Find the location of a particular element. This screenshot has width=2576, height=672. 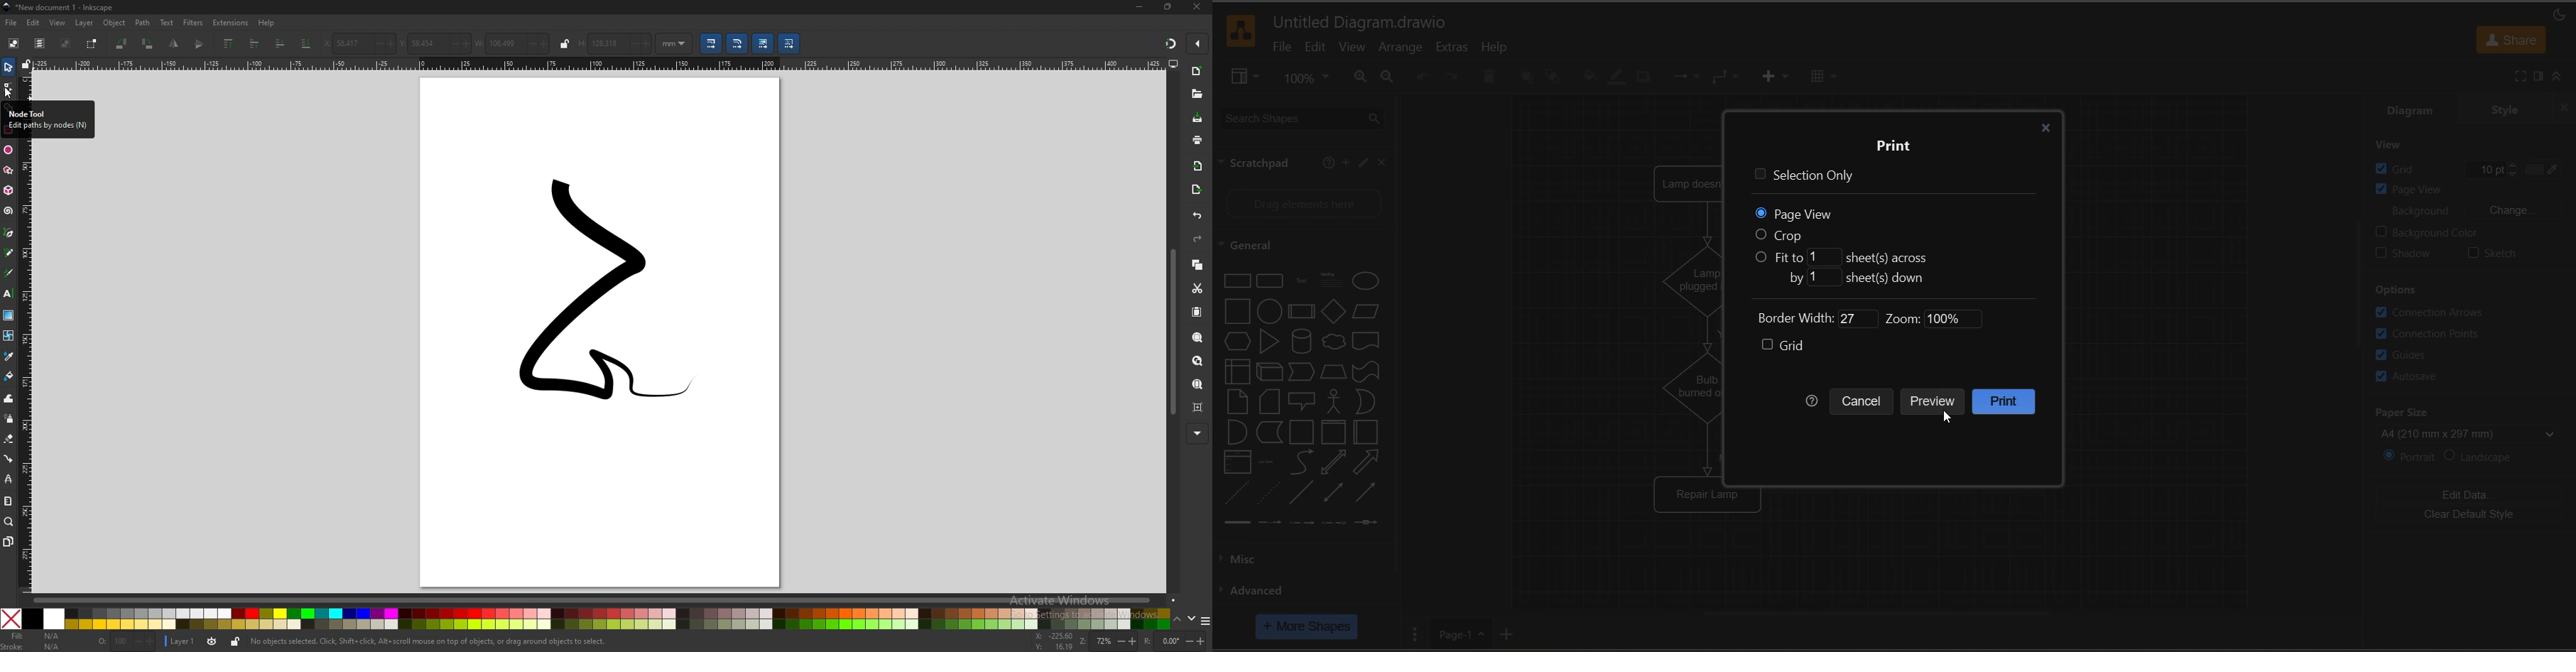

fit by is located at coordinates (1858, 277).